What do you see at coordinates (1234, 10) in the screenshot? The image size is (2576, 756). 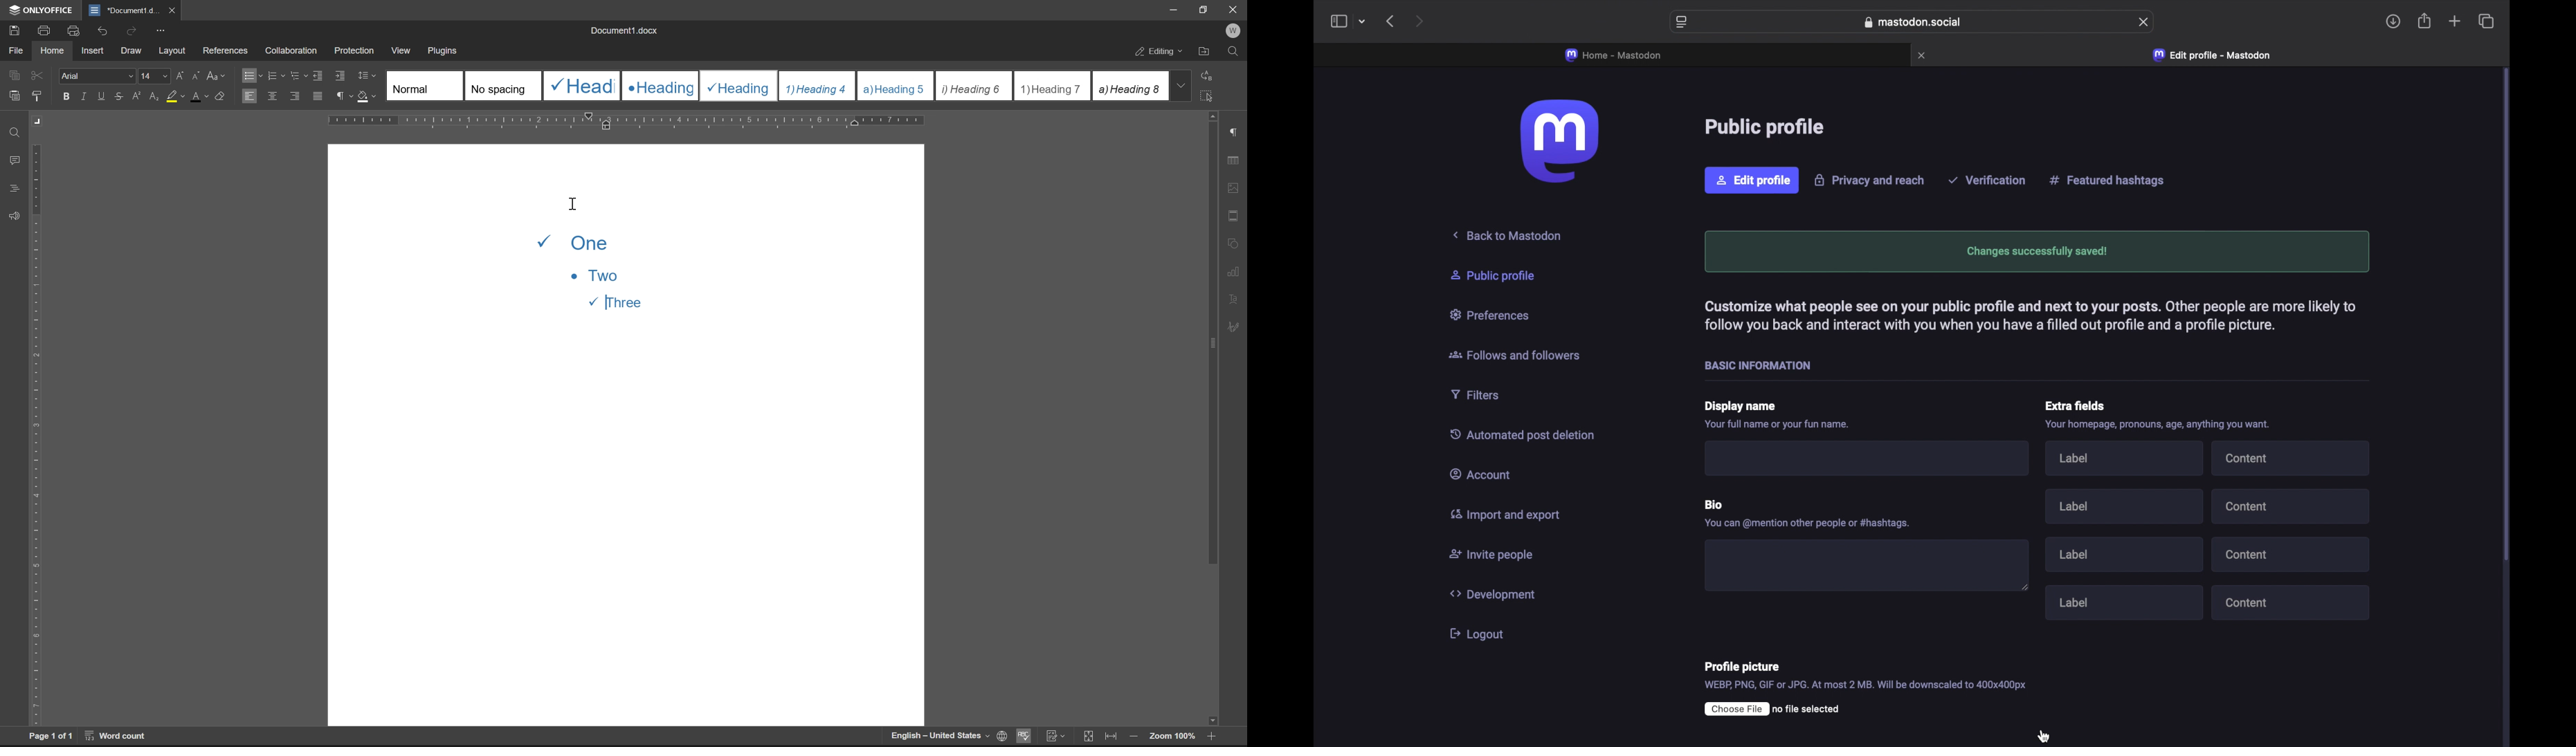 I see `Close` at bounding box center [1234, 10].